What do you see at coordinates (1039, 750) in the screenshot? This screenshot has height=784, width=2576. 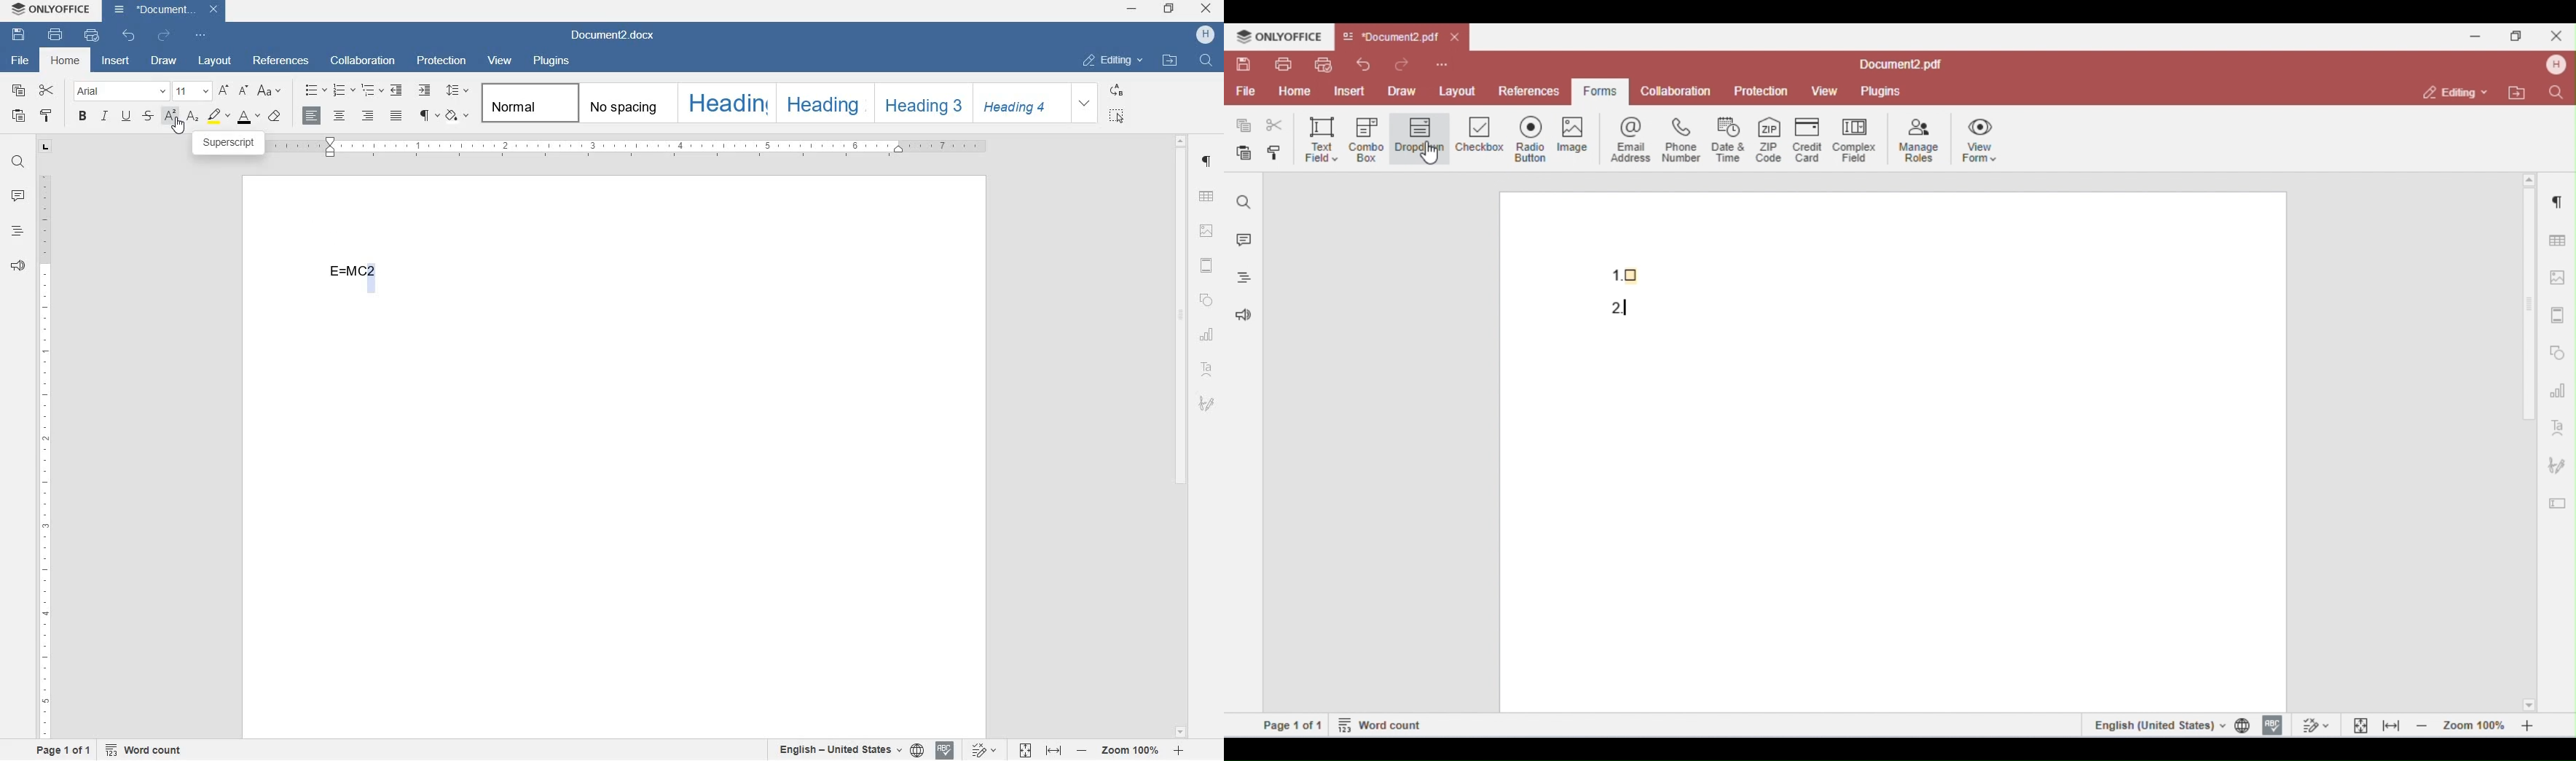 I see `fit to page or width` at bounding box center [1039, 750].